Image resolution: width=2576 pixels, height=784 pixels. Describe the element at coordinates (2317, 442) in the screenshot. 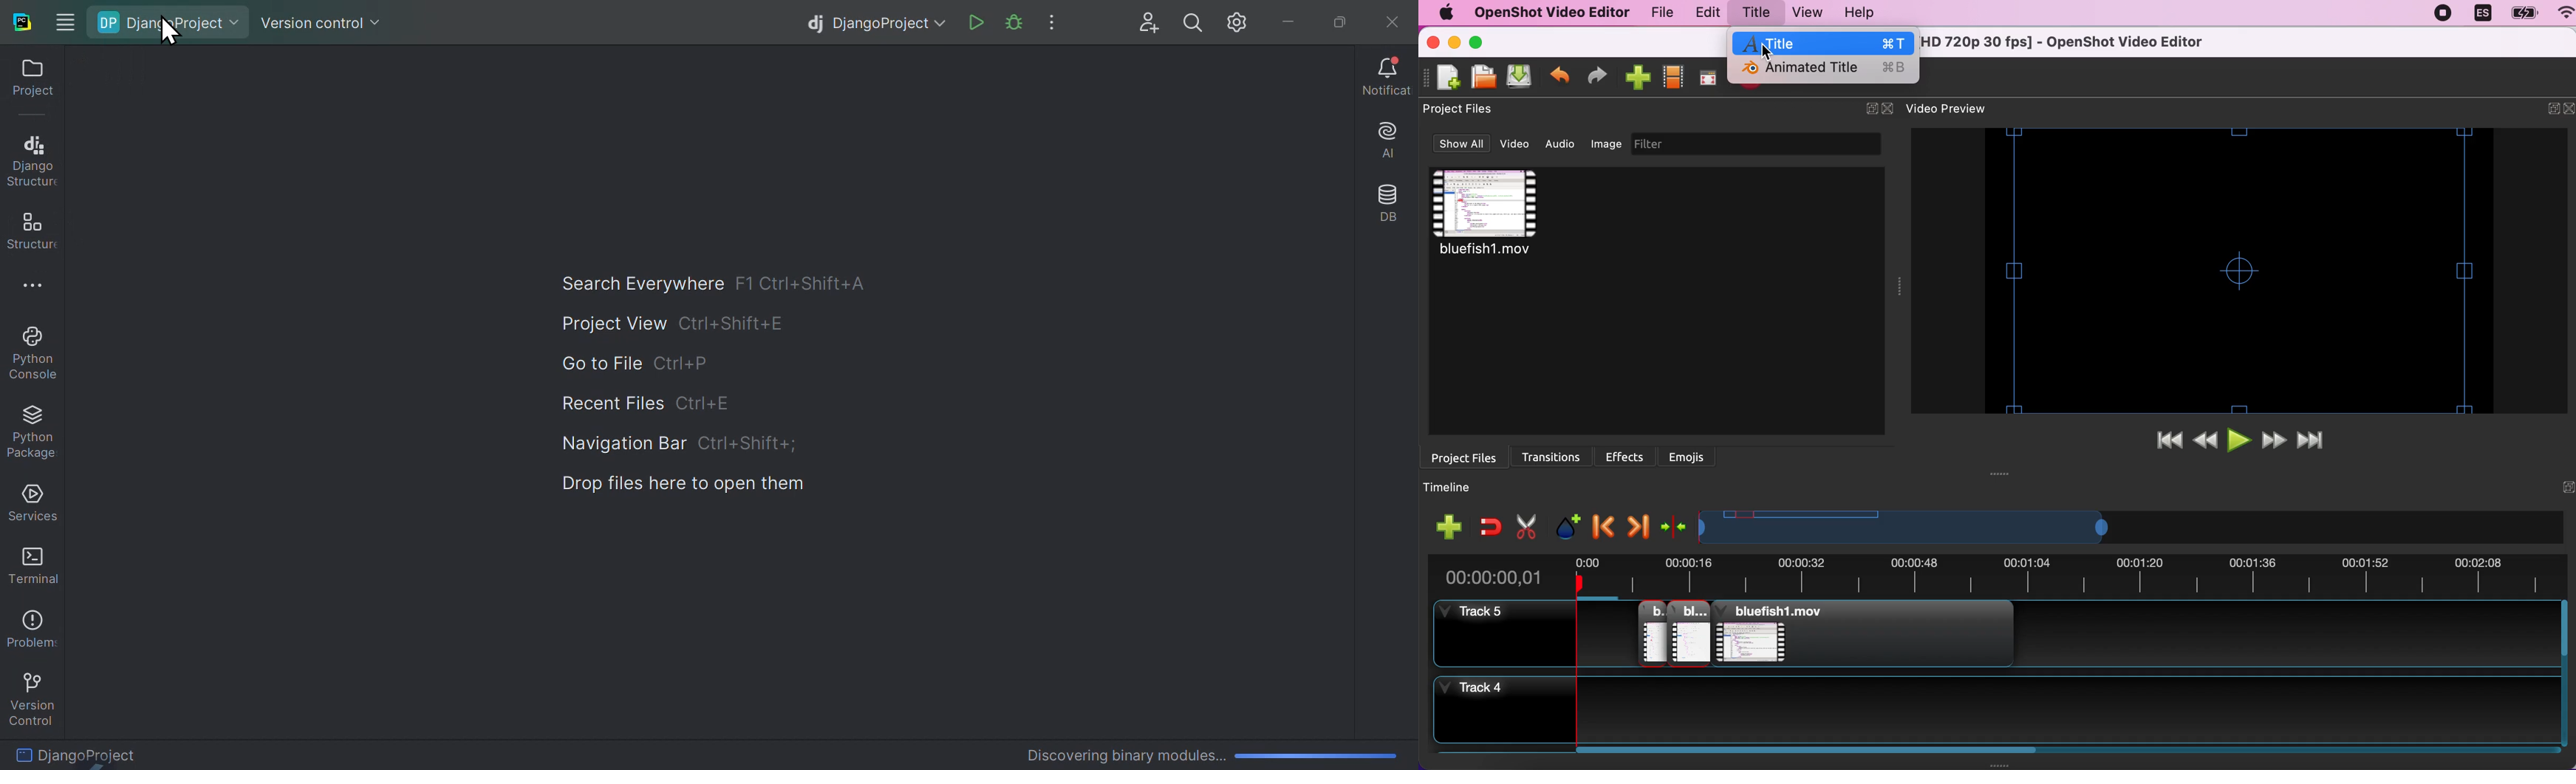

I see `jump to end` at that location.